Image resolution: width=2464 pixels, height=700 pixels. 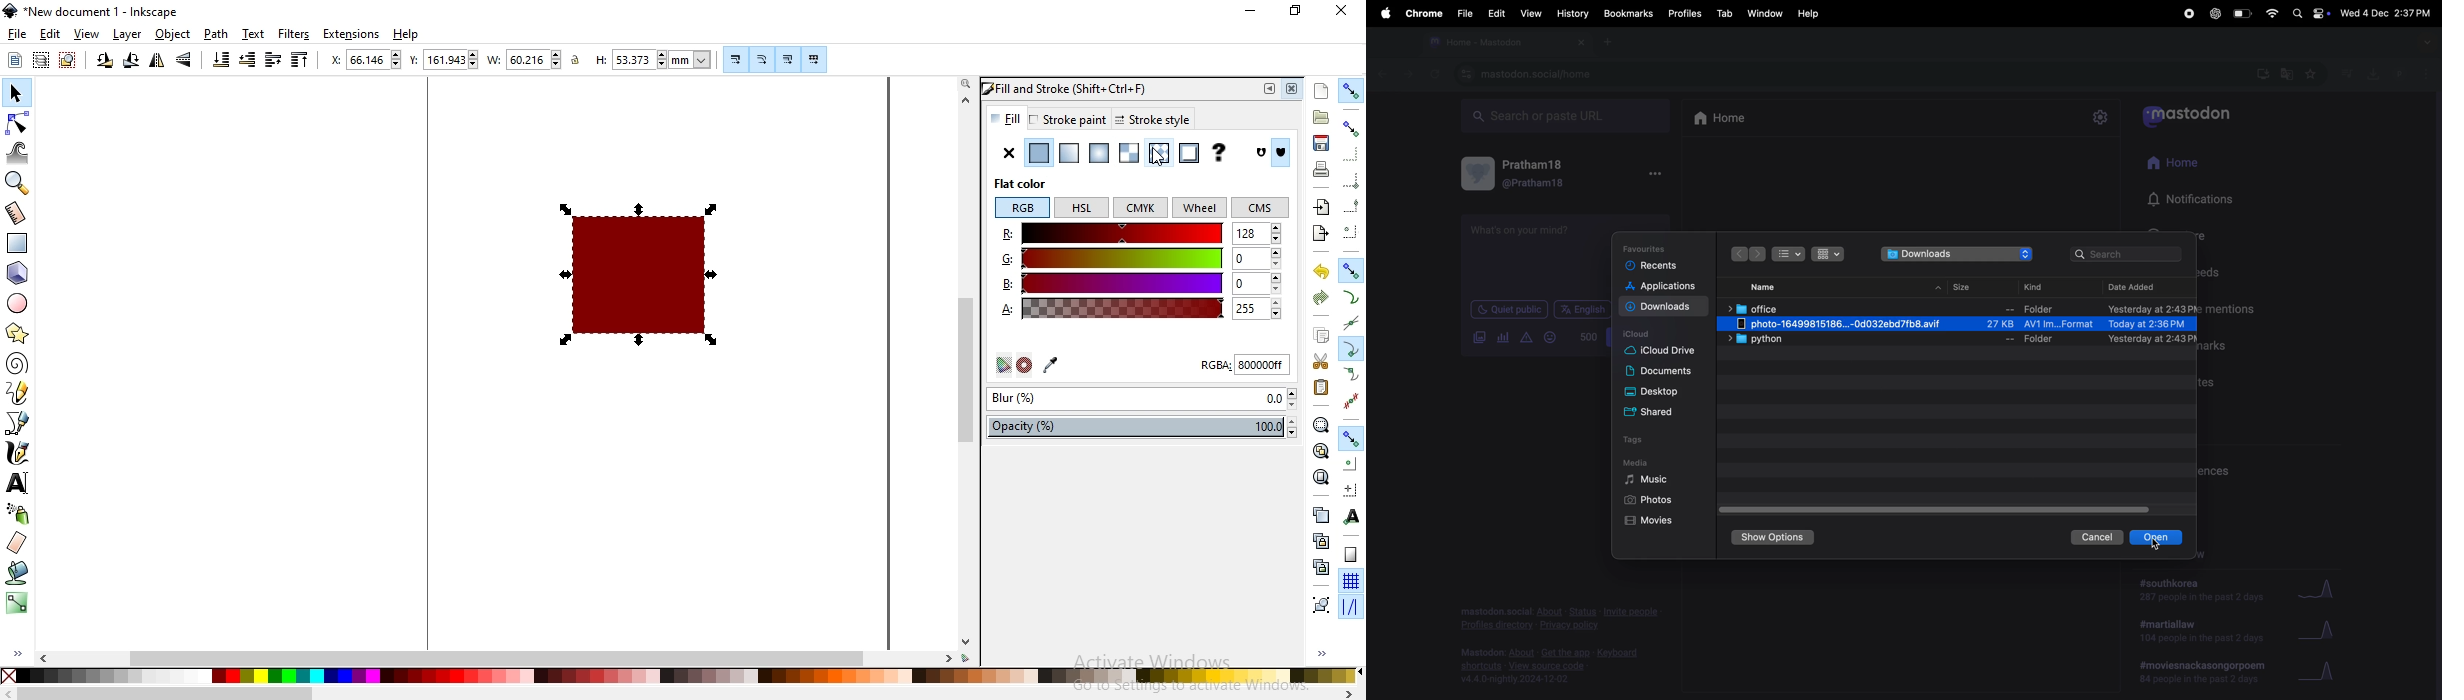 I want to click on pattern, so click(x=1157, y=154).